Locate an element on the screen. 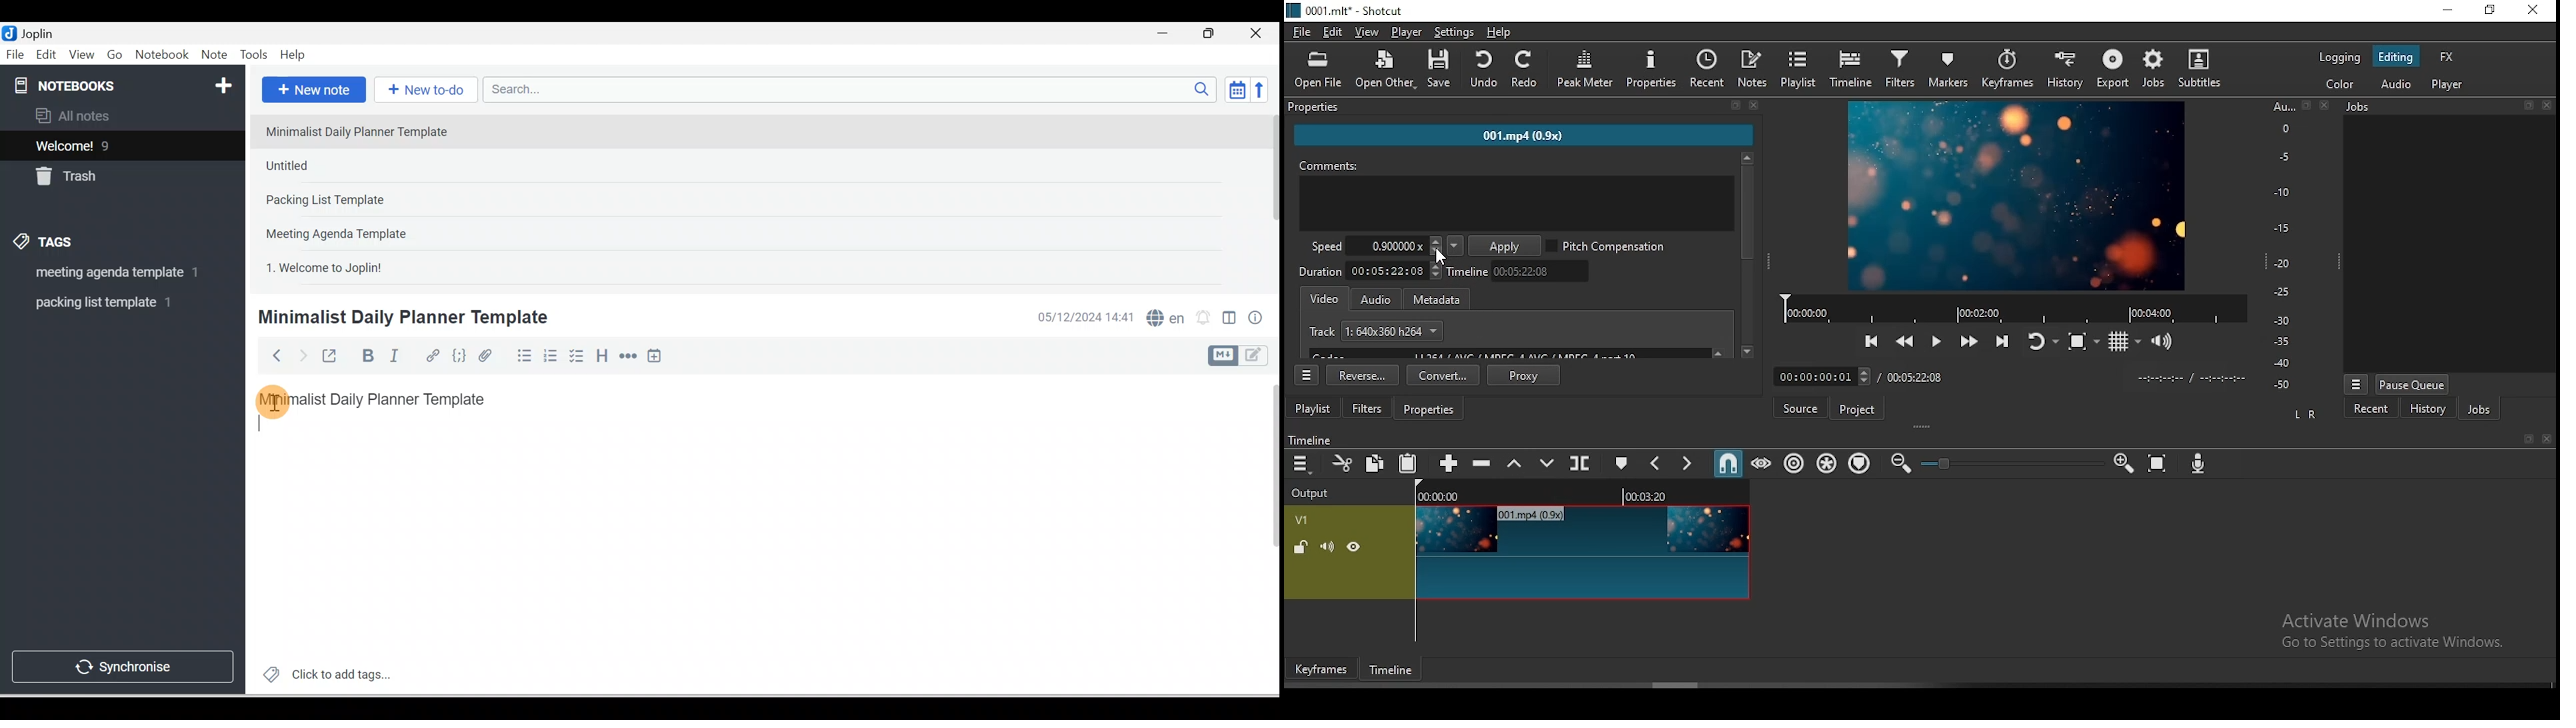 The width and height of the screenshot is (2576, 728). Note 2 is located at coordinates (353, 165).